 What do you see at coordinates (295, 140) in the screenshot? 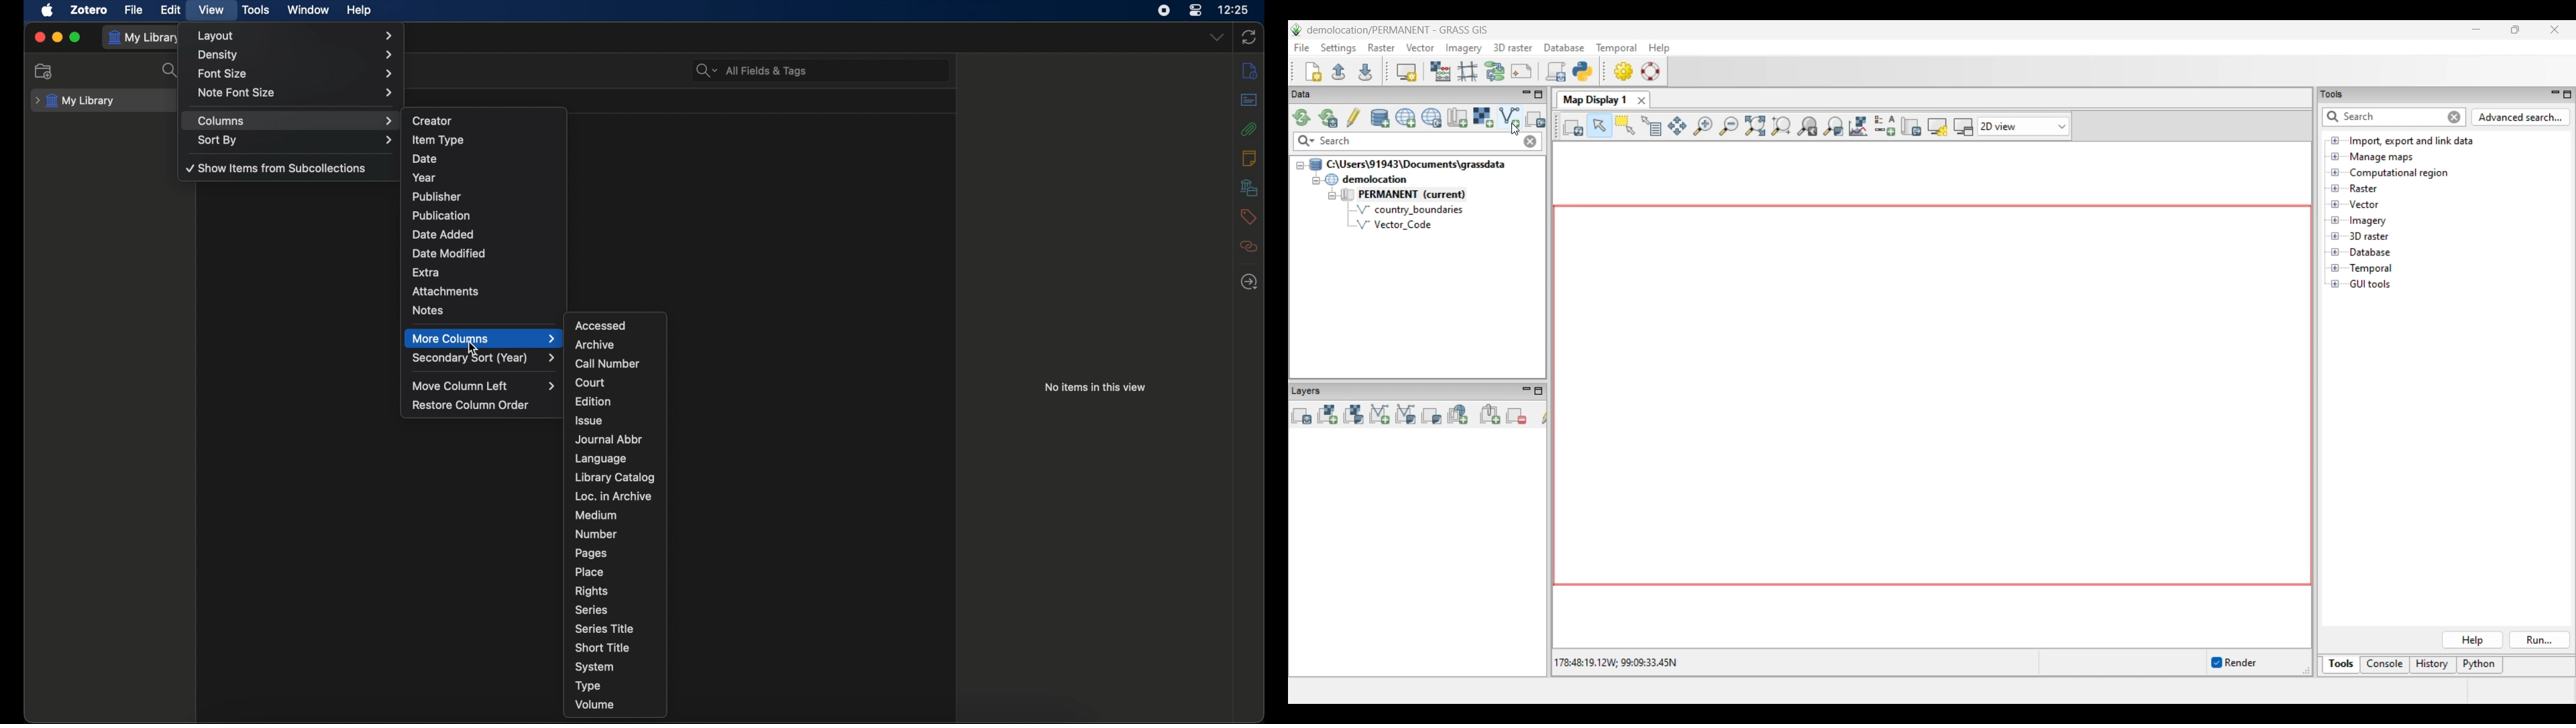
I see `sort by` at bounding box center [295, 140].